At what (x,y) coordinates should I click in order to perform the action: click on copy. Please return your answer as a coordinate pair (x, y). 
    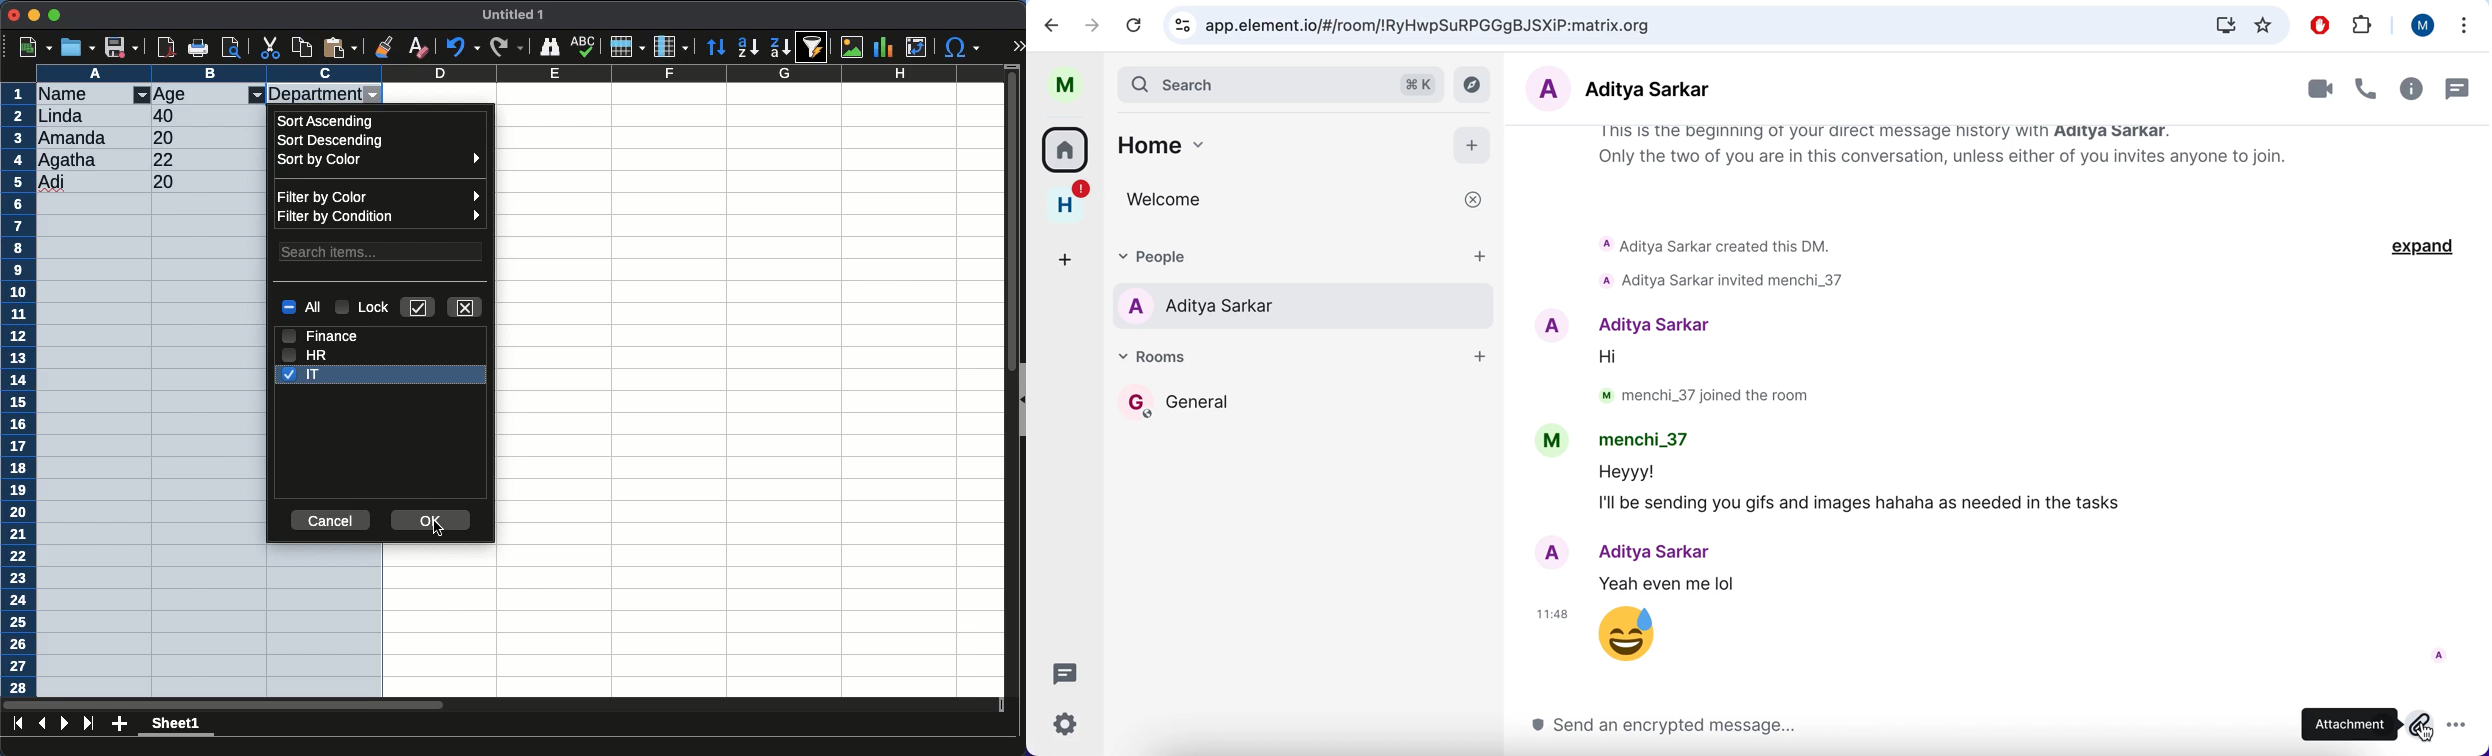
    Looking at the image, I should click on (303, 47).